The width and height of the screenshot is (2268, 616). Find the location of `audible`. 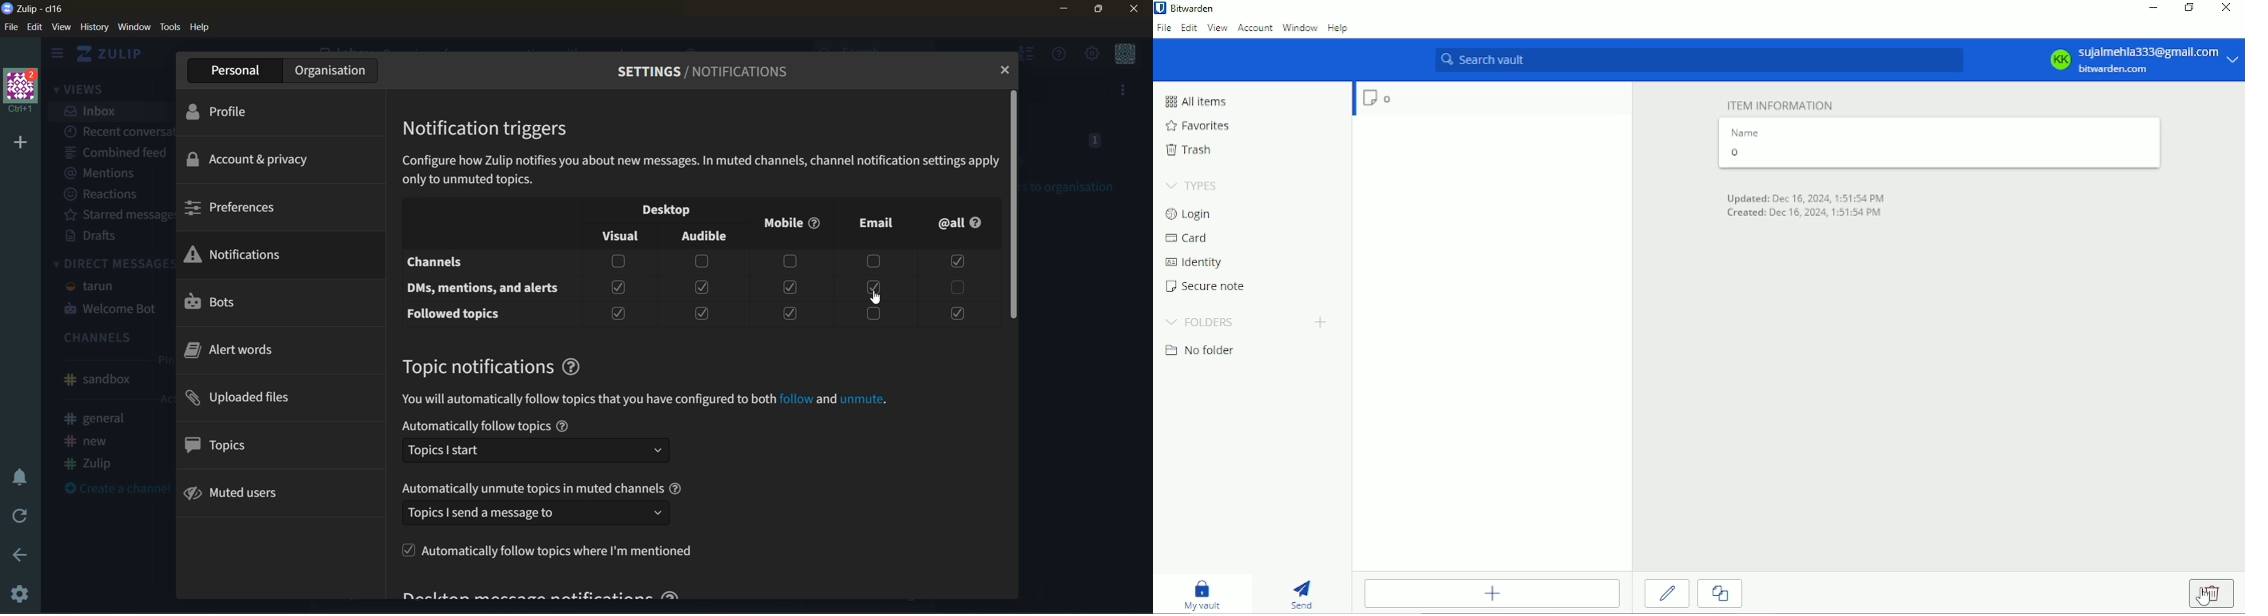

audible is located at coordinates (705, 234).